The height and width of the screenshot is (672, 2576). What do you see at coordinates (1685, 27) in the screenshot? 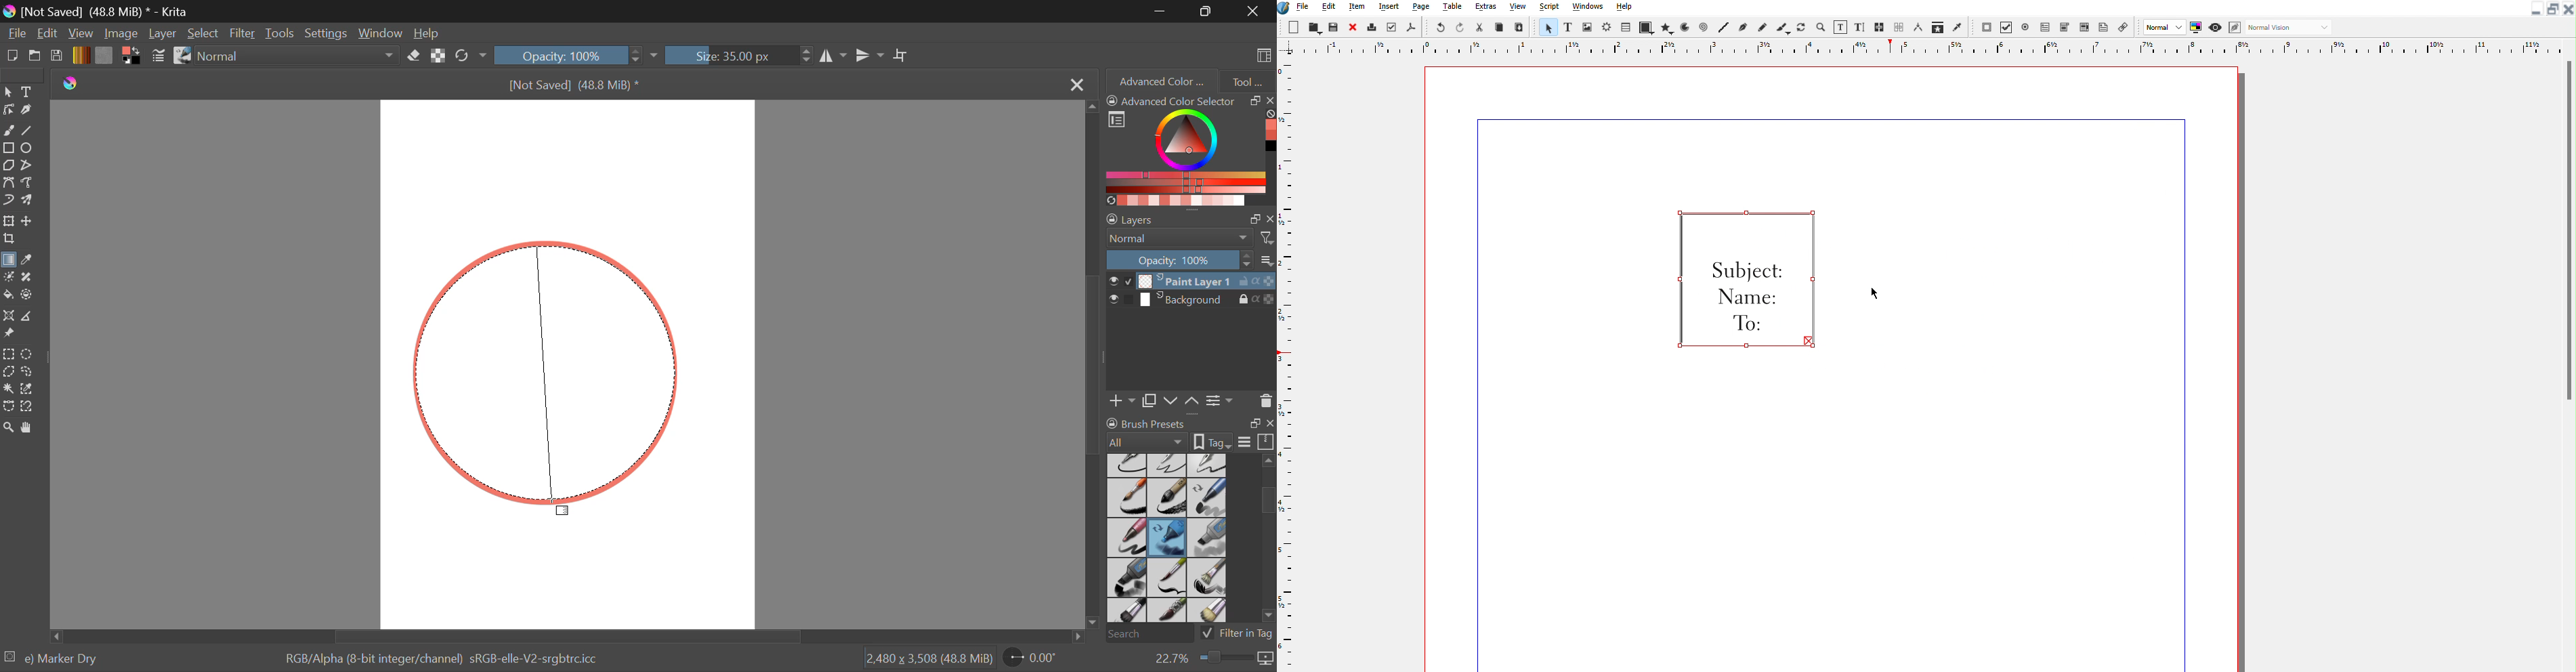
I see `Arc` at bounding box center [1685, 27].